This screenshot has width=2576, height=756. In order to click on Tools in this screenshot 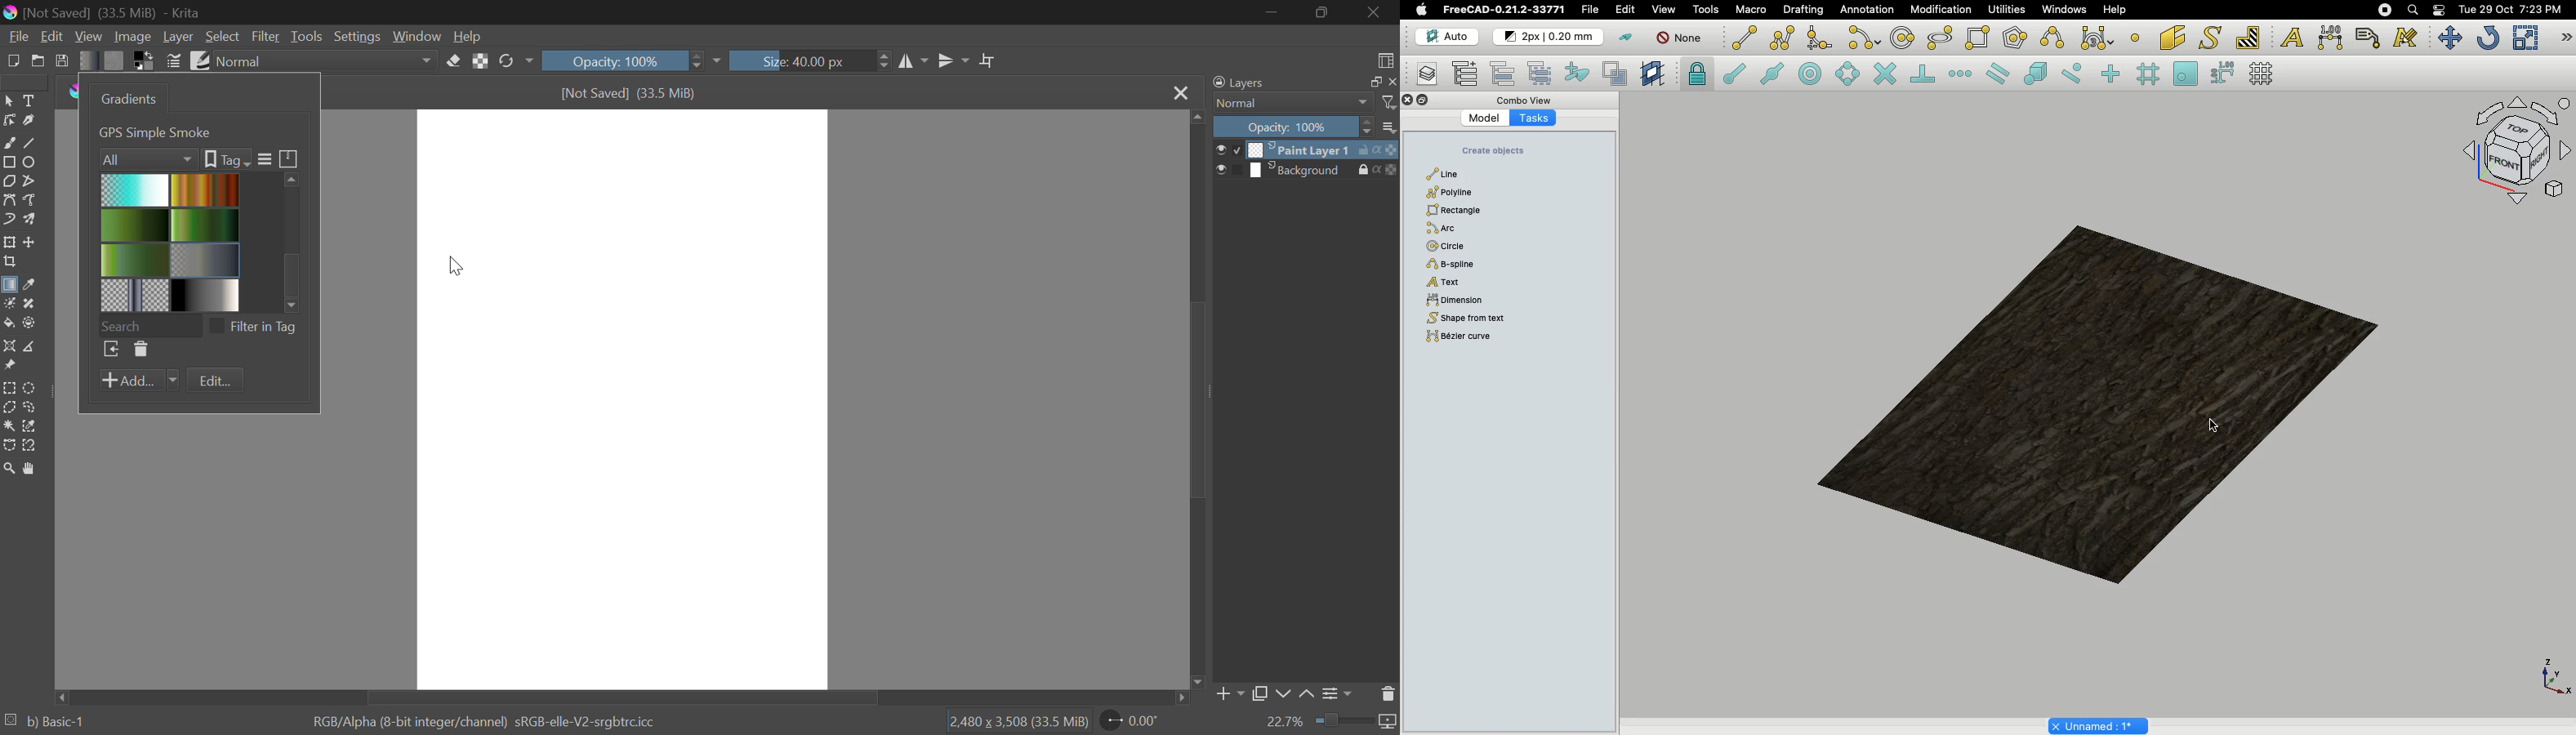, I will do `click(1708, 10)`.